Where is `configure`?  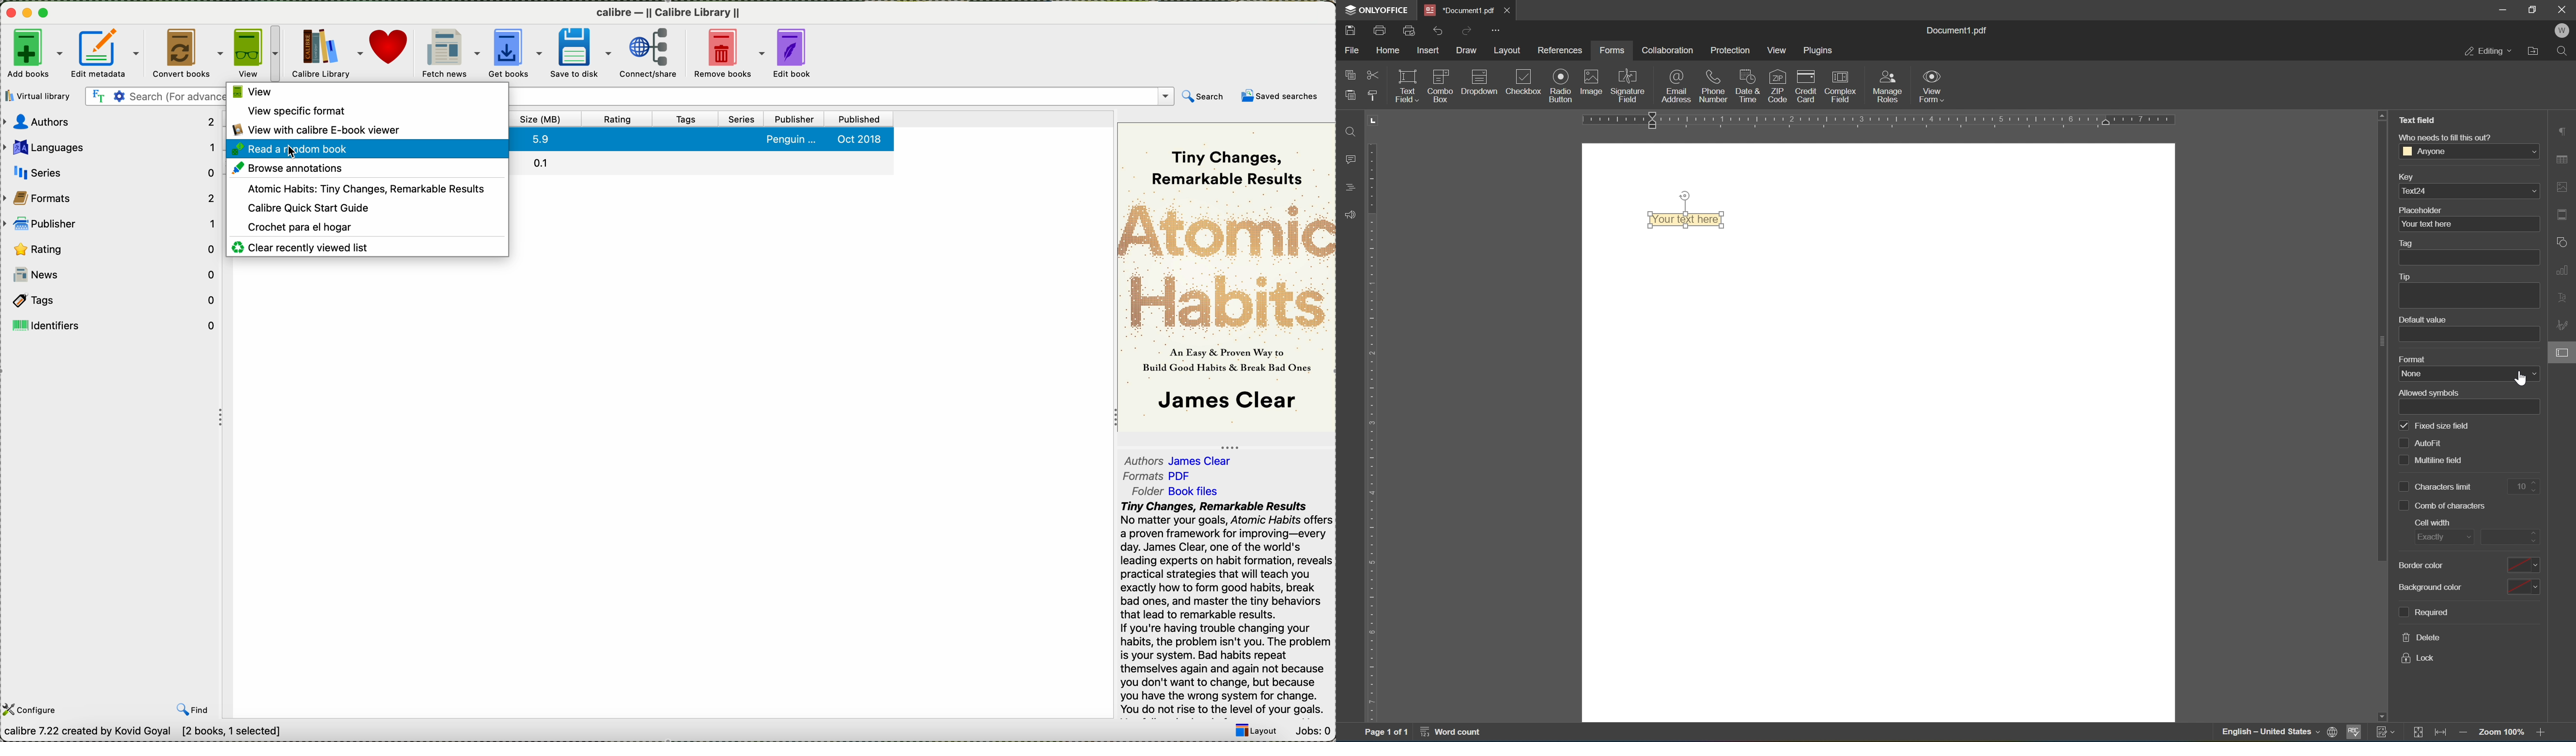 configure is located at coordinates (31, 710).